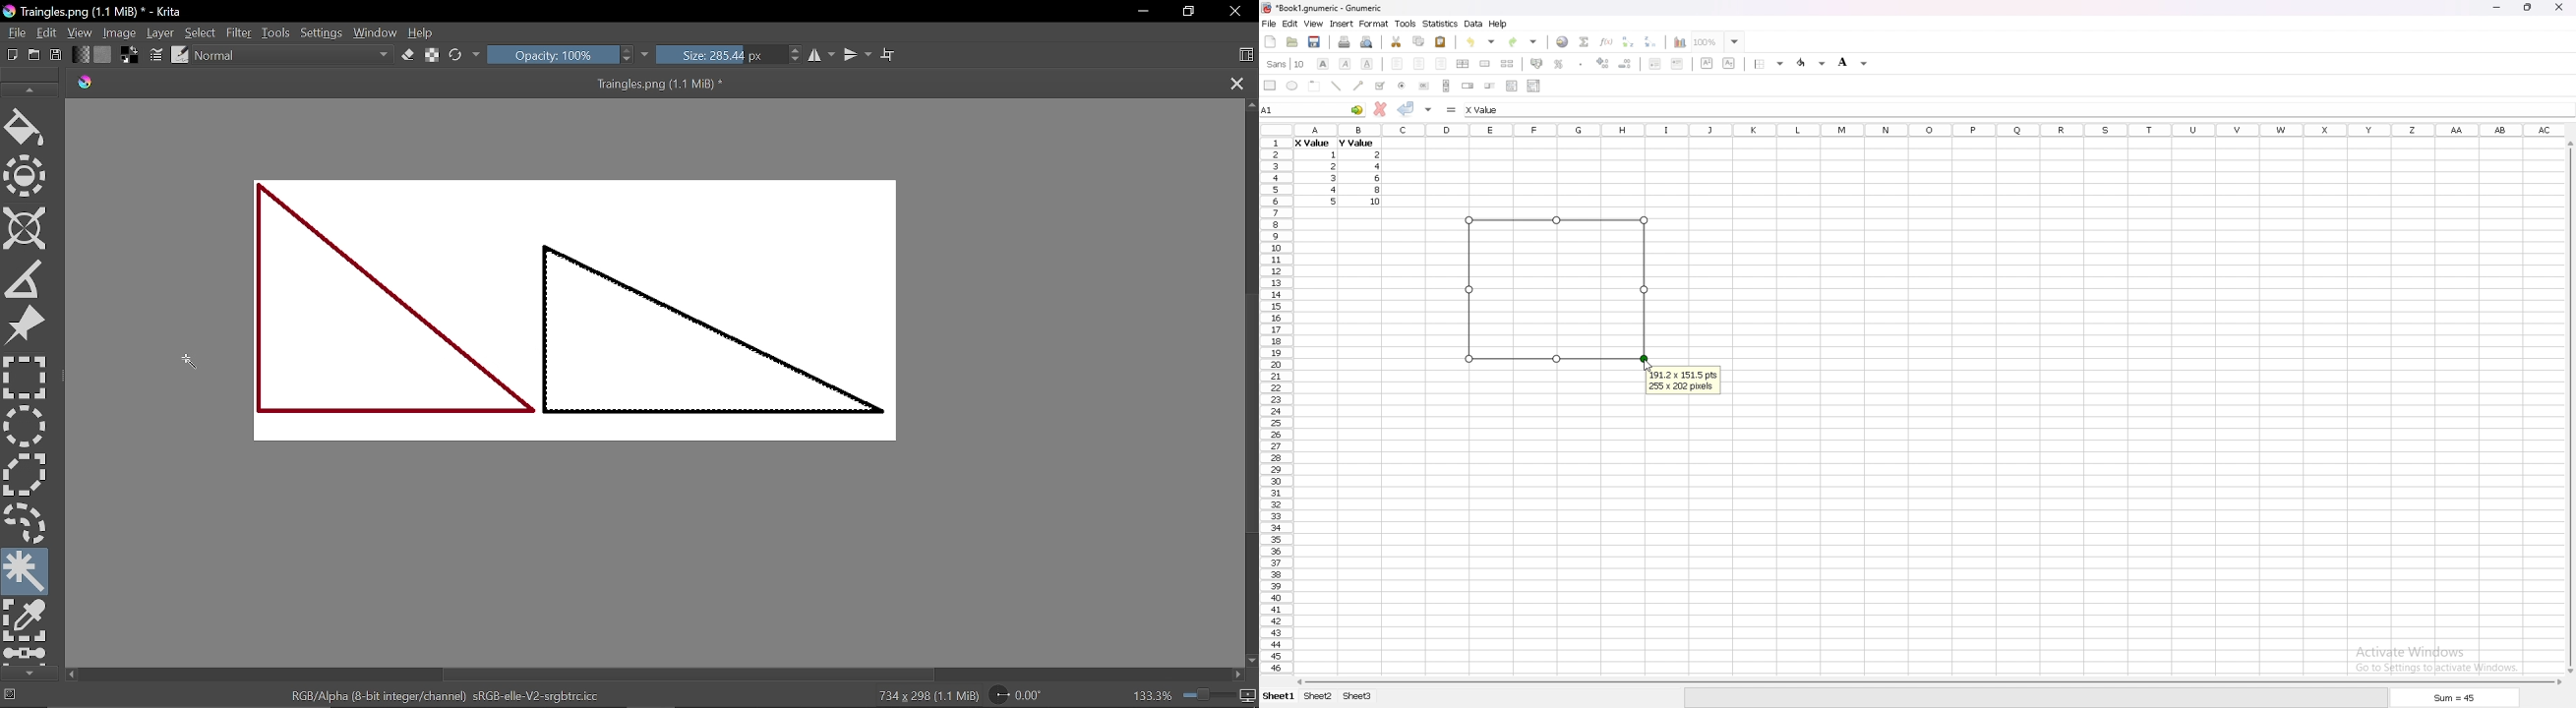 This screenshot has height=728, width=2576. What do you see at coordinates (1430, 108) in the screenshot?
I see `accept change in multple cell` at bounding box center [1430, 108].